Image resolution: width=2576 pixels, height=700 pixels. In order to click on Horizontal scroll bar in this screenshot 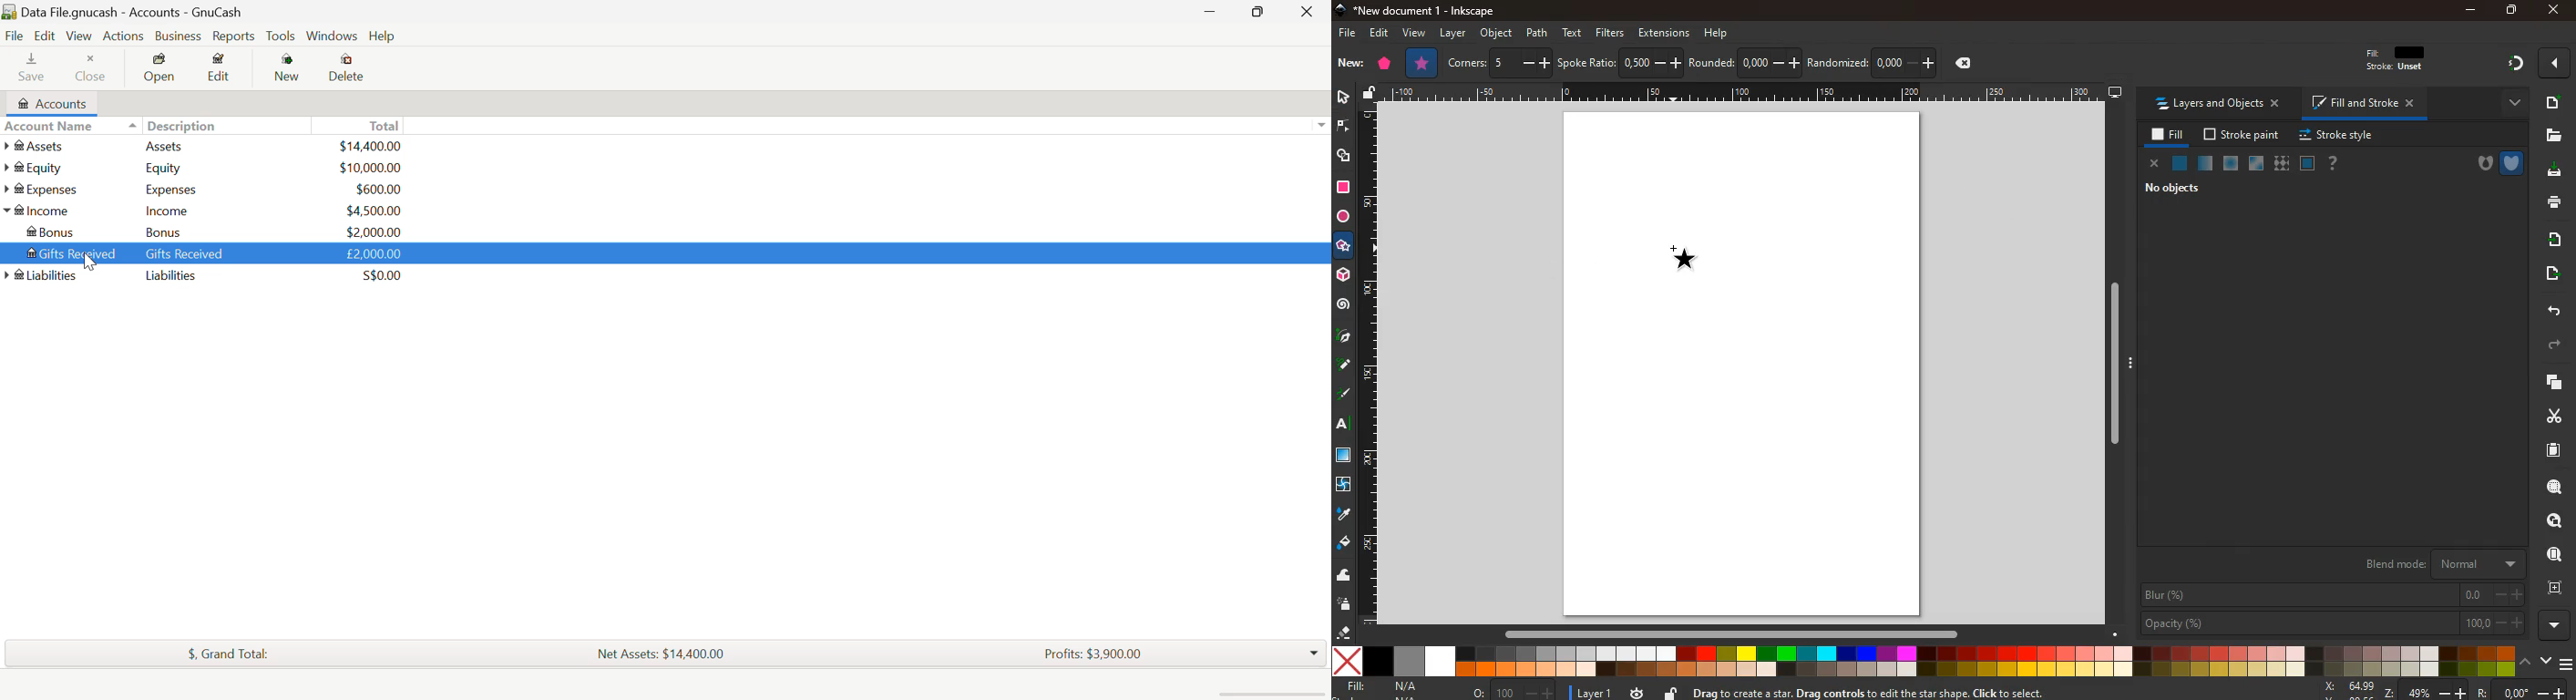, I will do `click(1741, 637)`.